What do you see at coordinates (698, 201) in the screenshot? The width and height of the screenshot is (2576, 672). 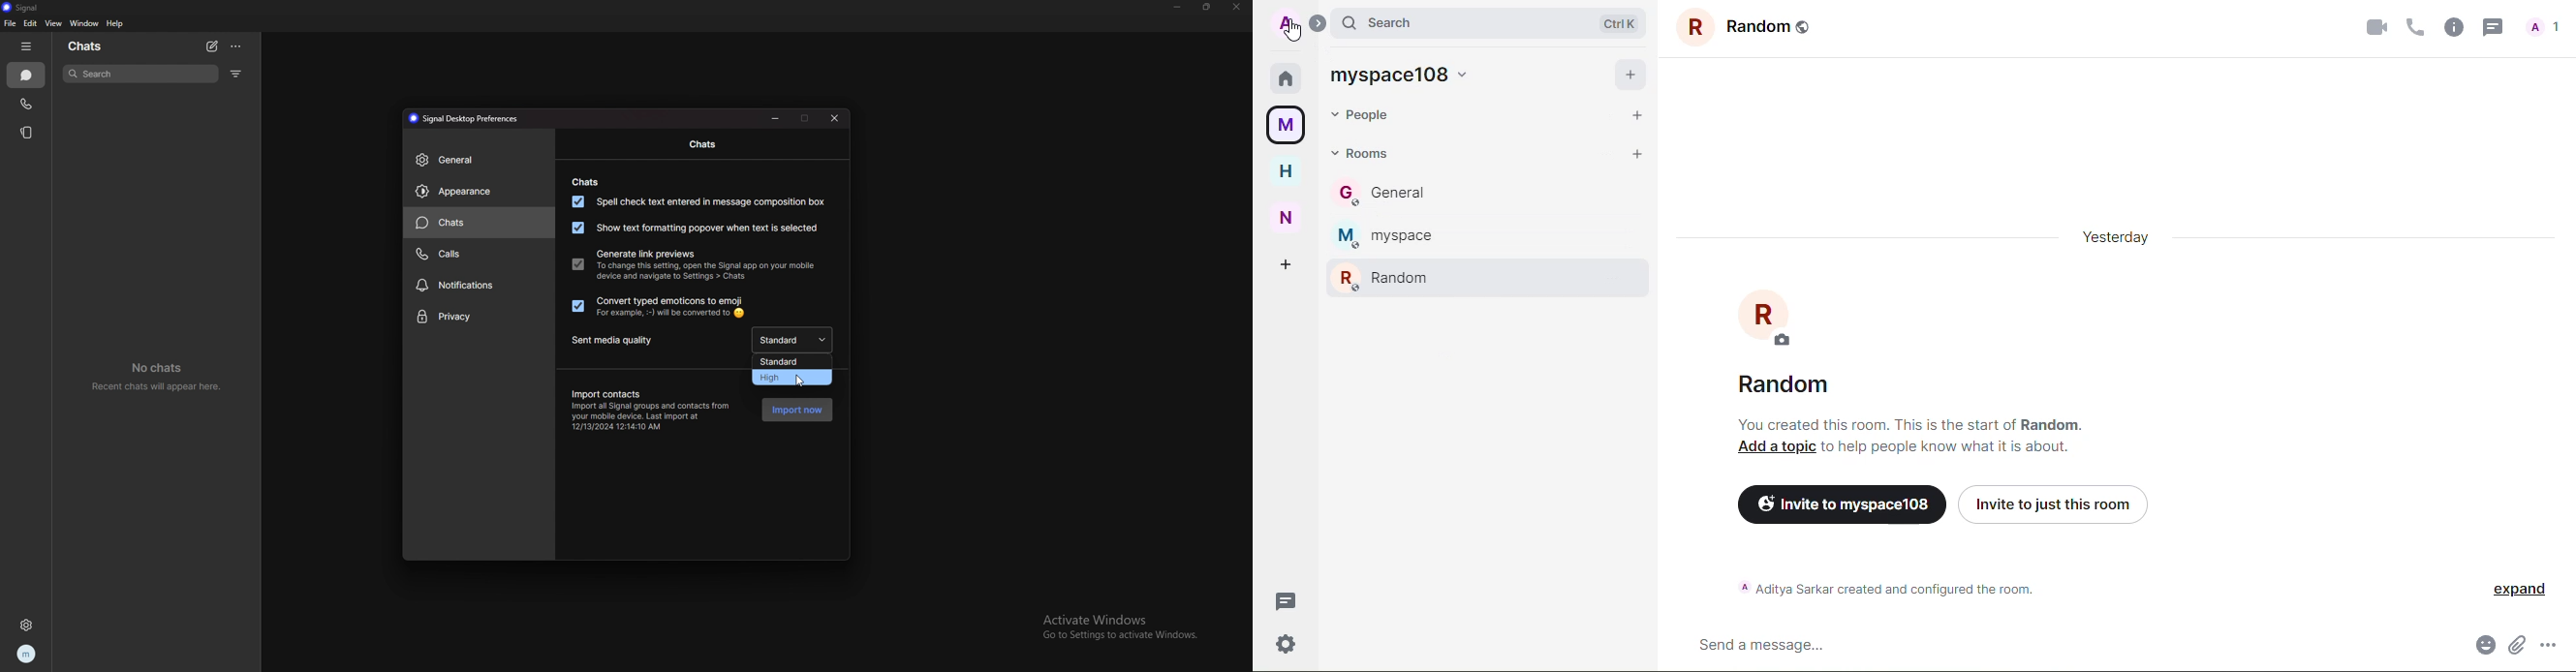 I see `spell check text entered in message composition box` at bounding box center [698, 201].